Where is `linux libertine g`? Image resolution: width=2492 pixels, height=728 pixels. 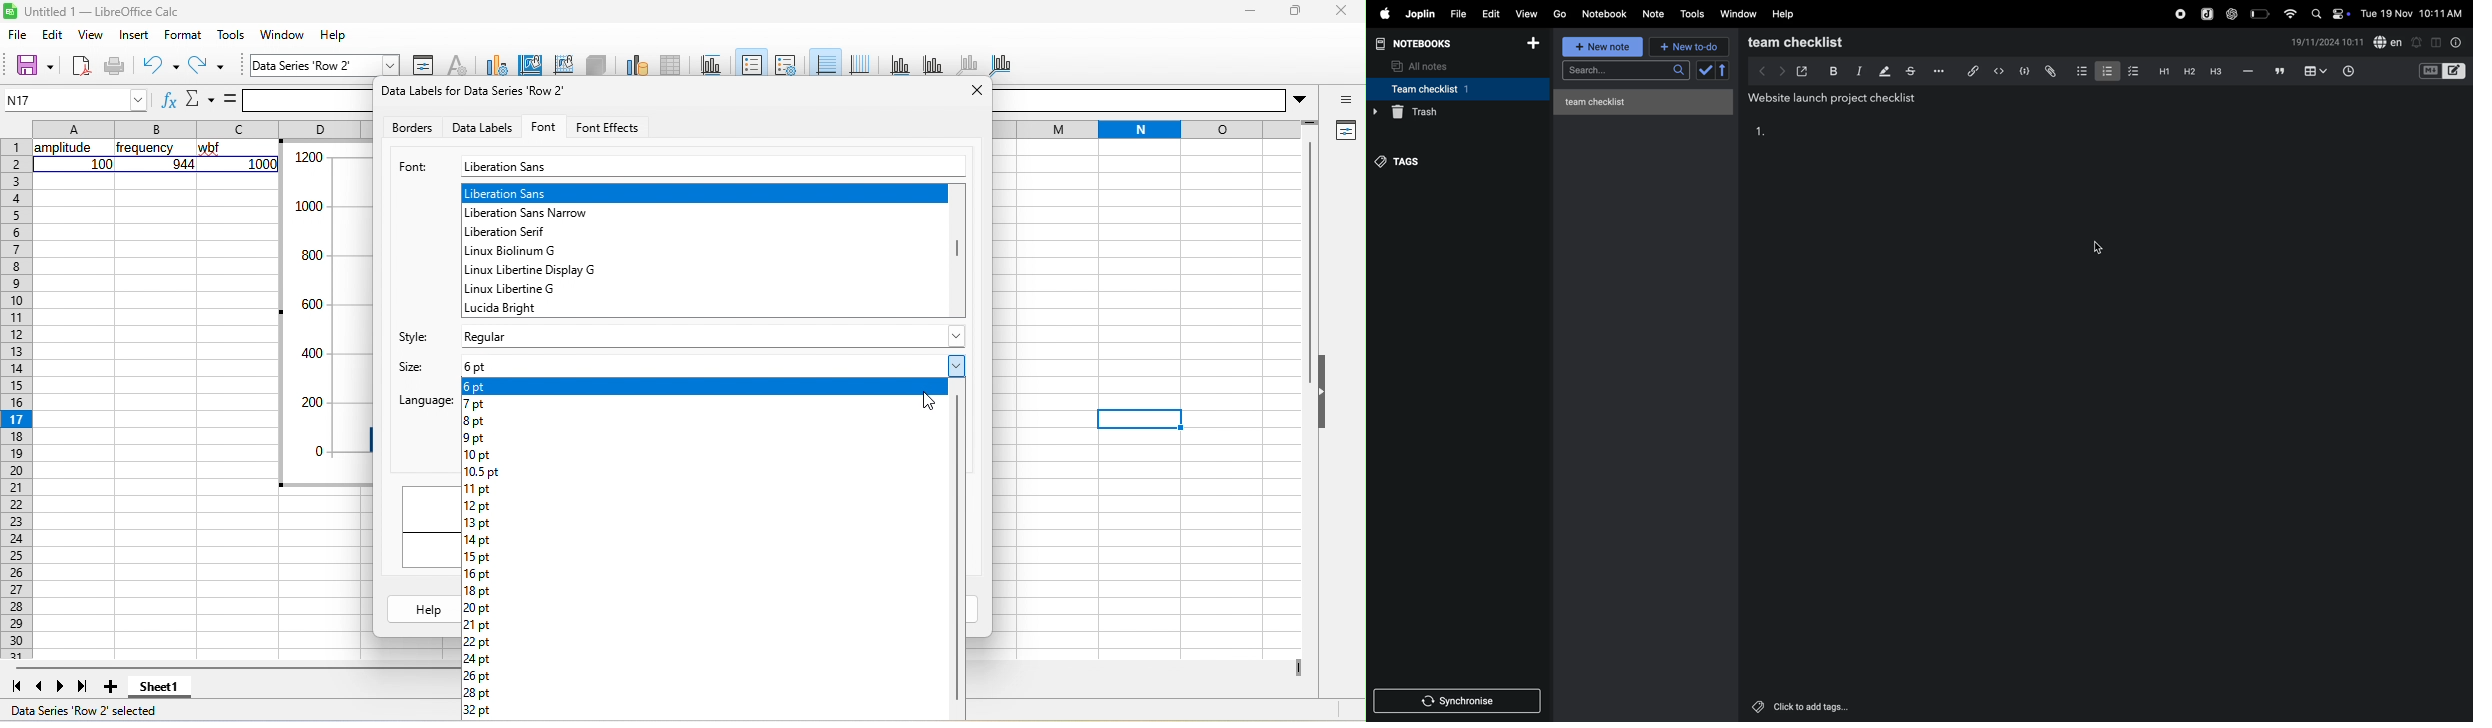
linux libertine g is located at coordinates (511, 288).